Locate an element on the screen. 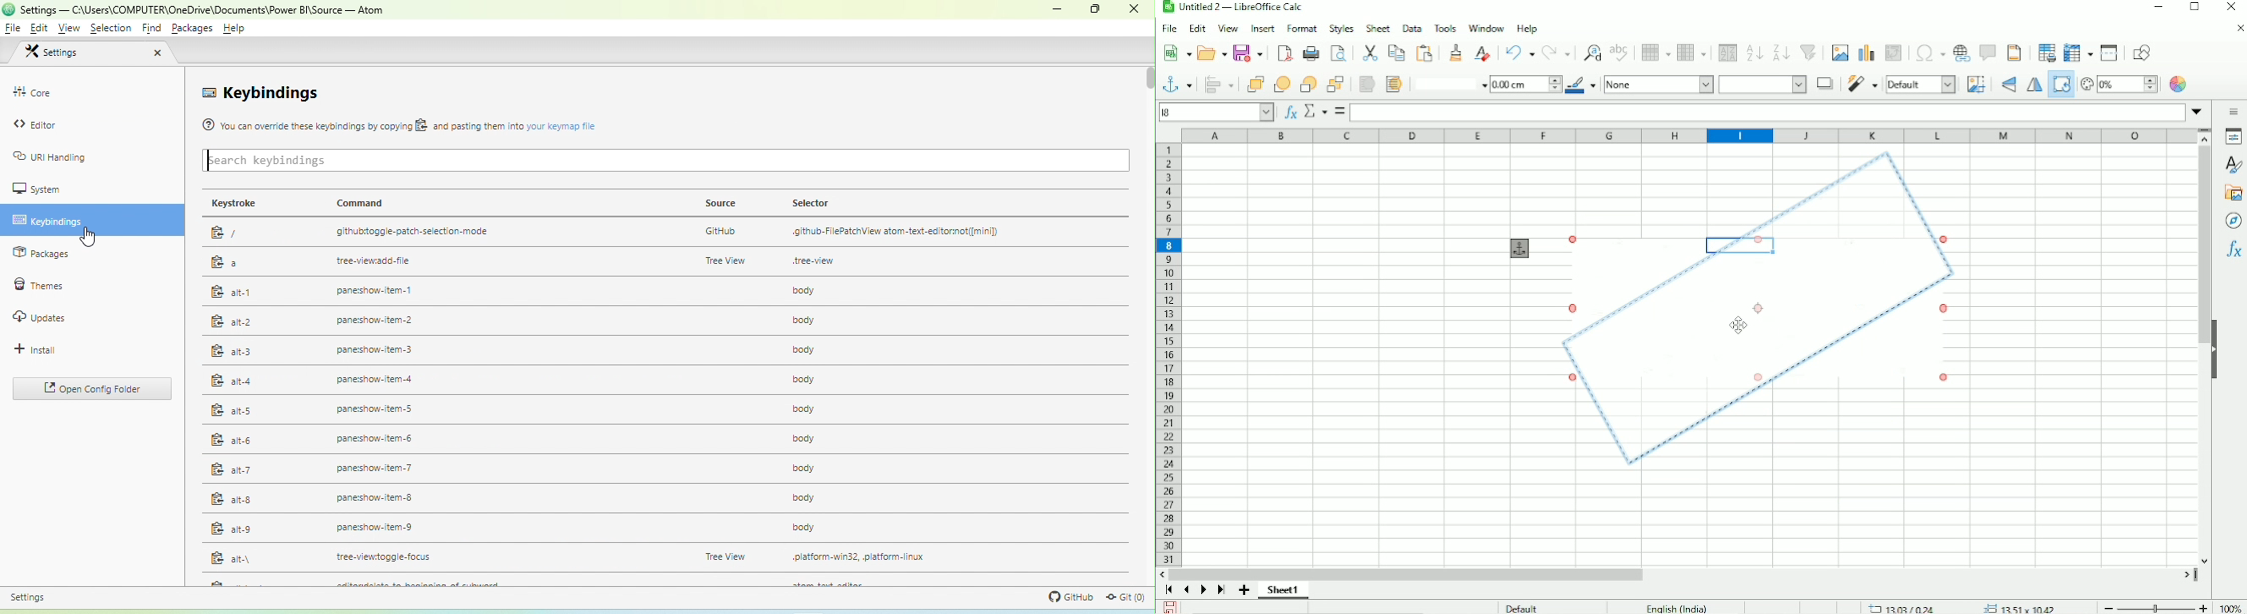 The height and width of the screenshot is (616, 2268). Insert or edit pivot table is located at coordinates (1894, 53).